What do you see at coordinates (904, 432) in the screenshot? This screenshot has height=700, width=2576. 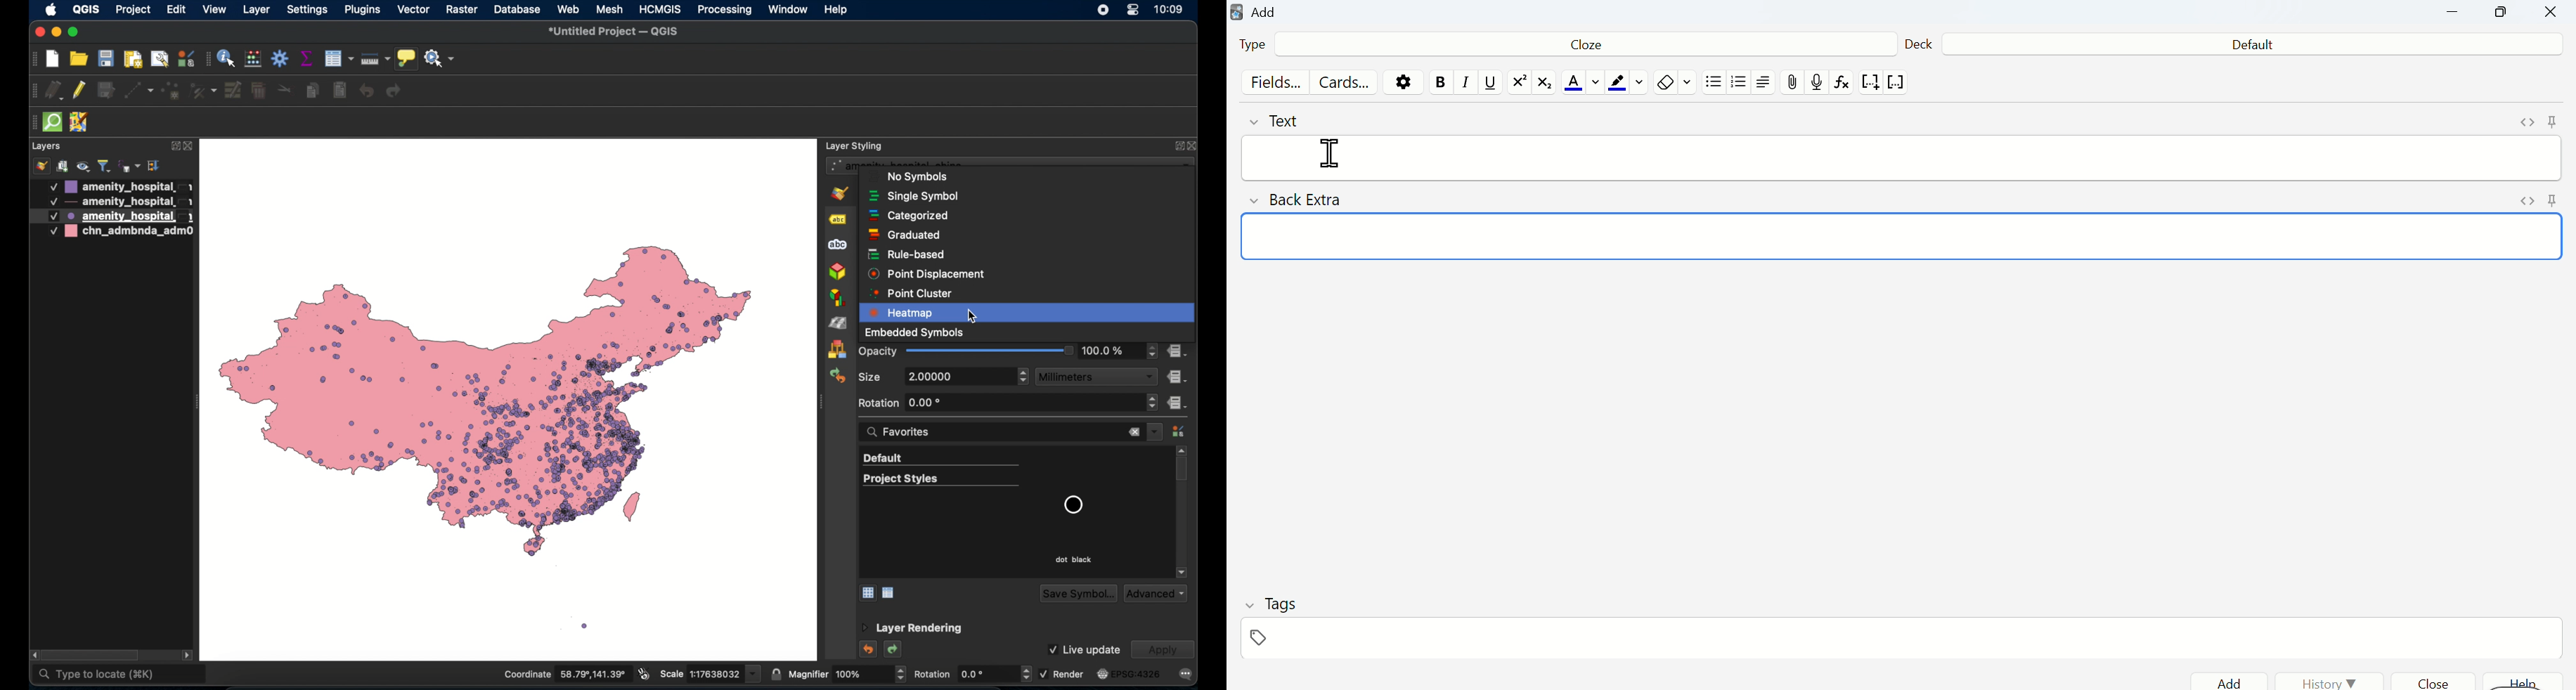 I see `favorites` at bounding box center [904, 432].